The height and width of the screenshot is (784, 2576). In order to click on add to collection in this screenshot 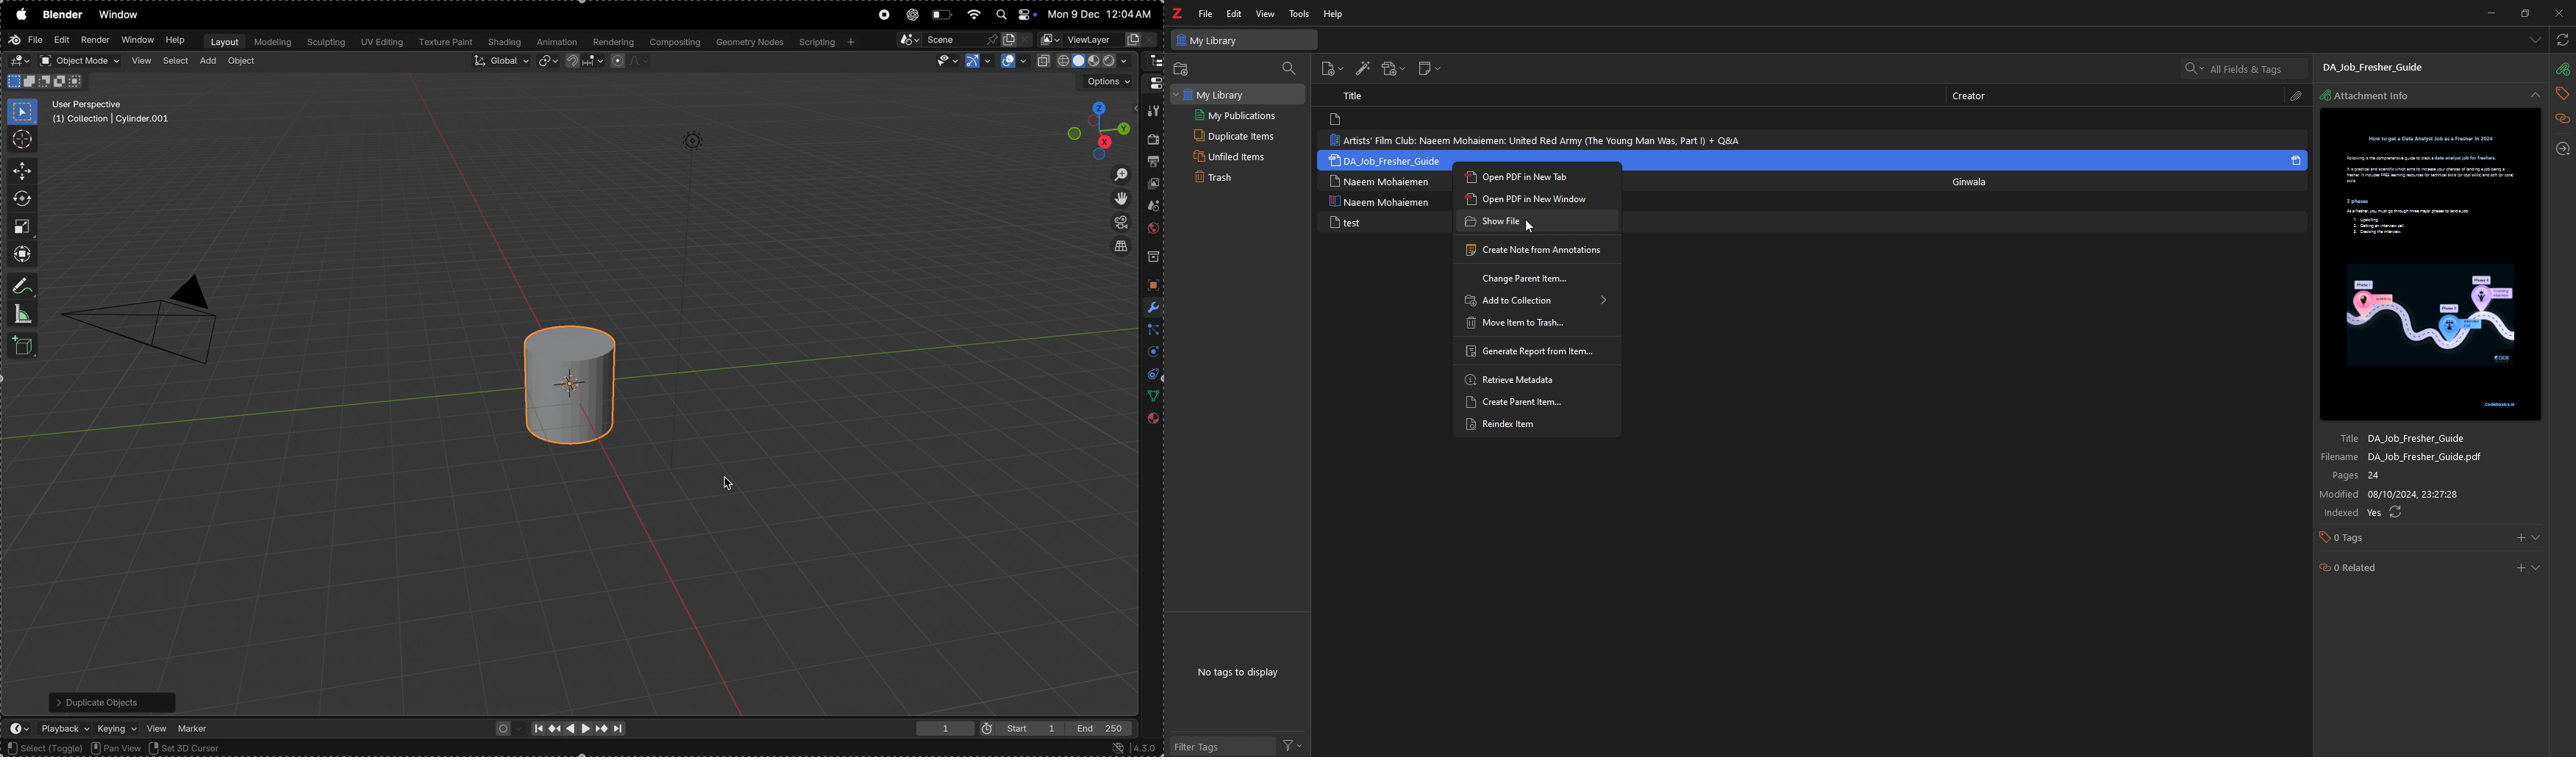, I will do `click(1538, 301)`.